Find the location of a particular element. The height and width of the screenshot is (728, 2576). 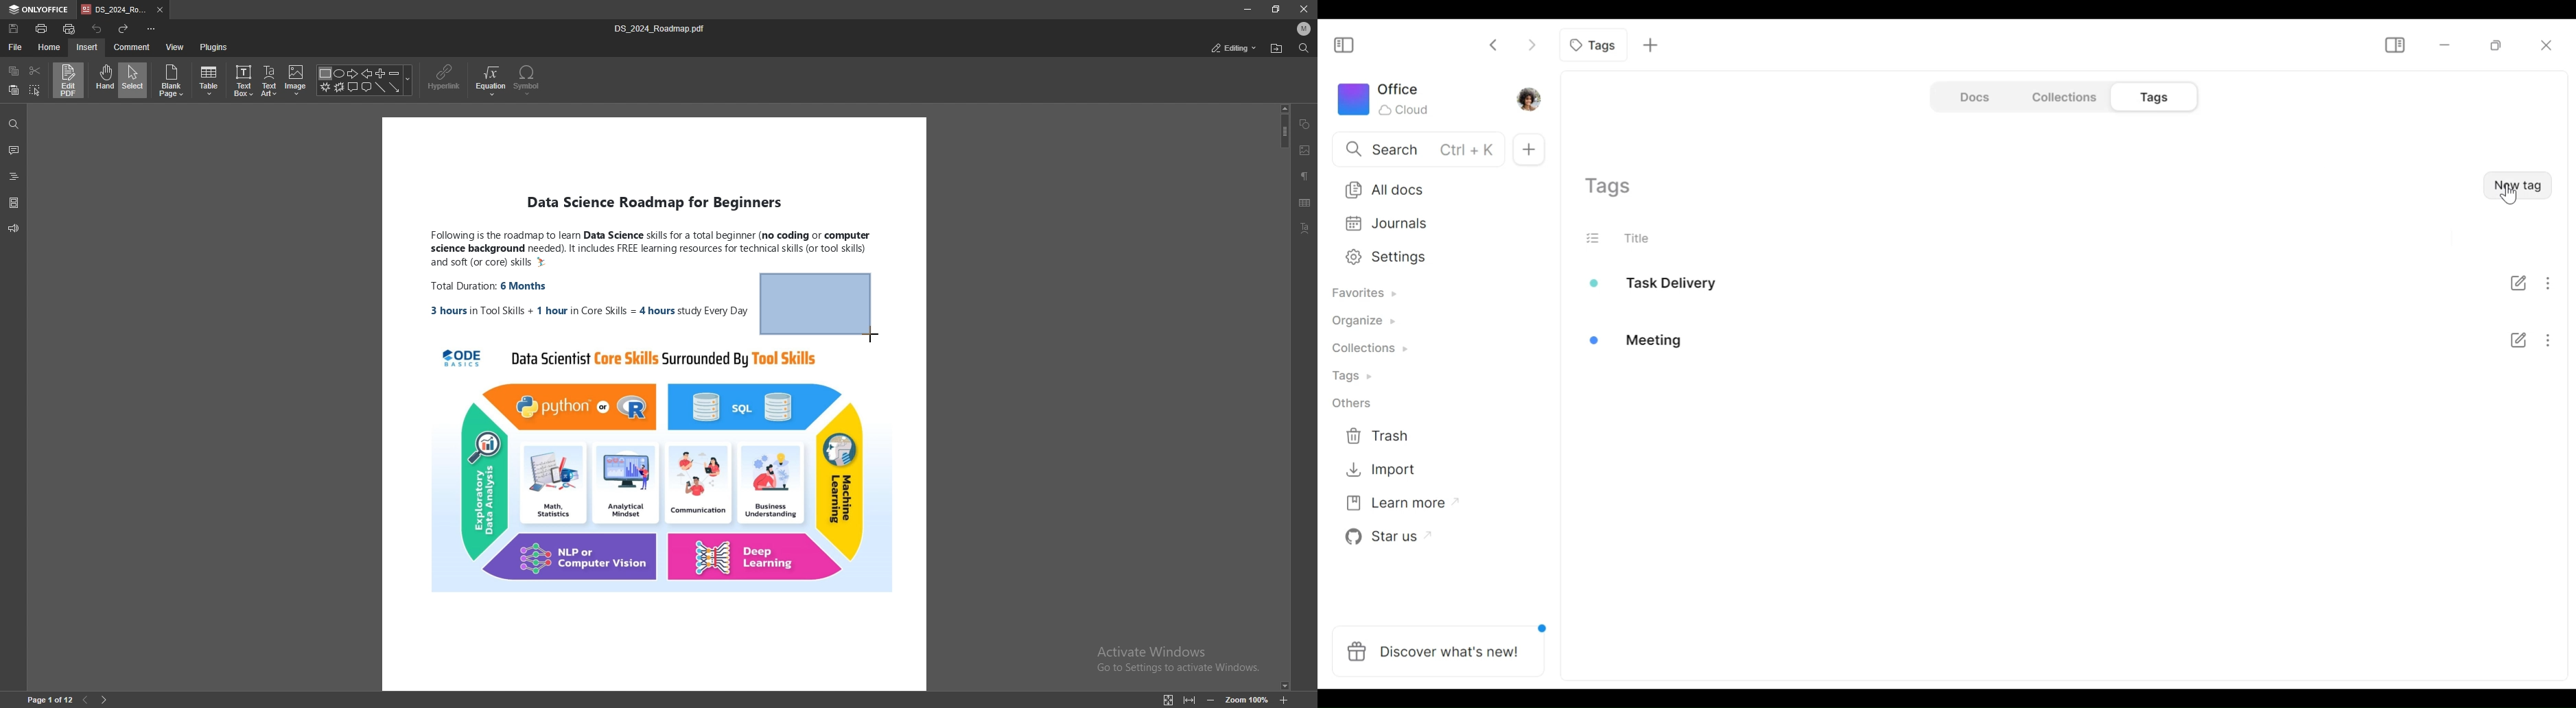

PDF is located at coordinates (822, 518).